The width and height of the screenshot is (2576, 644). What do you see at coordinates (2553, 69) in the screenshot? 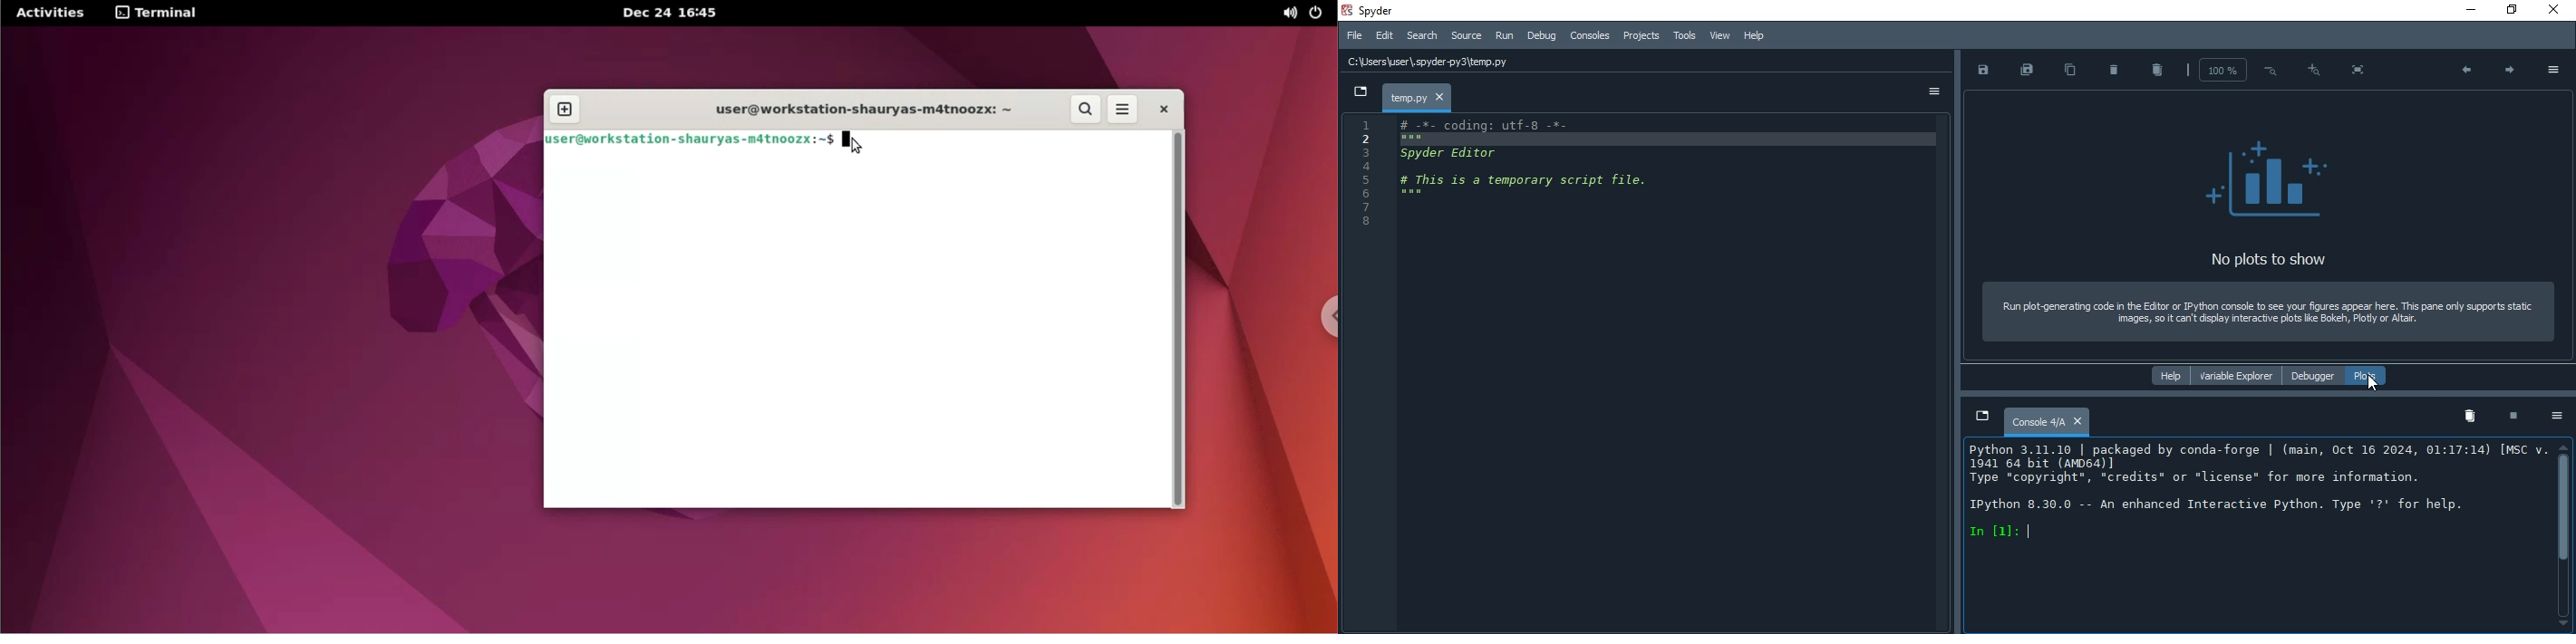
I see `options` at bounding box center [2553, 69].